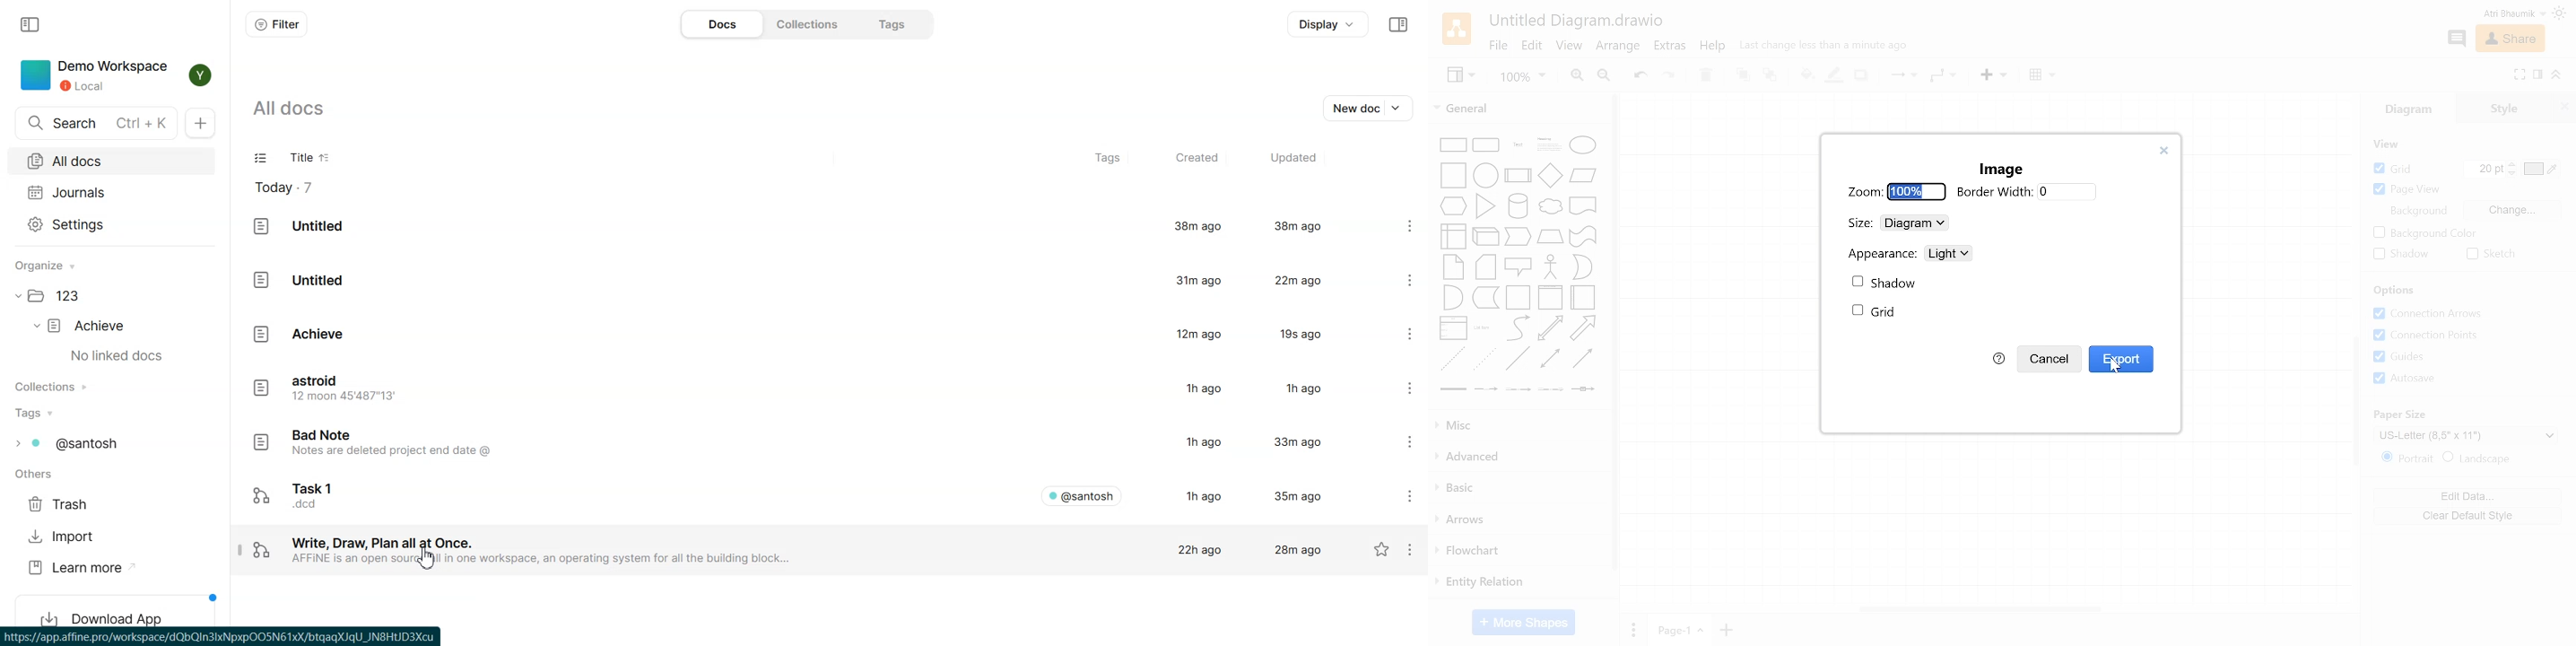 The height and width of the screenshot is (672, 2576). I want to click on Tags, so click(37, 413).